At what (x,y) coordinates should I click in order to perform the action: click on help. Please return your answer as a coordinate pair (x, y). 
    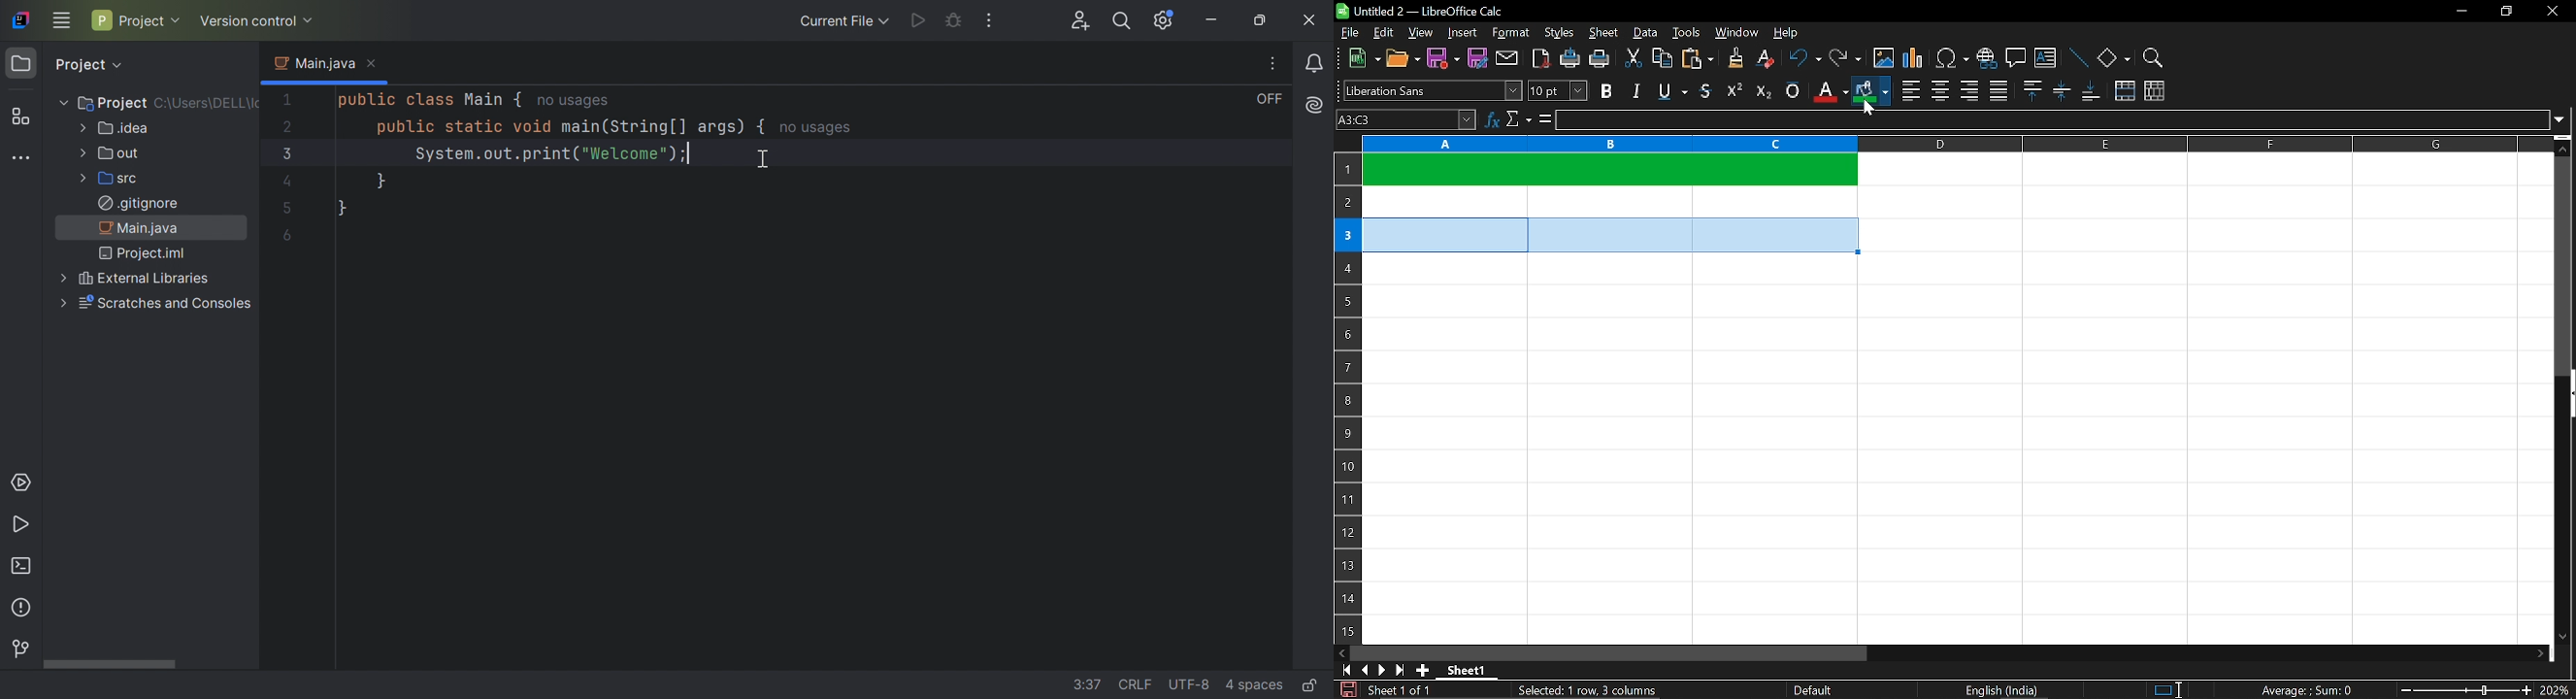
    Looking at the image, I should click on (1794, 31).